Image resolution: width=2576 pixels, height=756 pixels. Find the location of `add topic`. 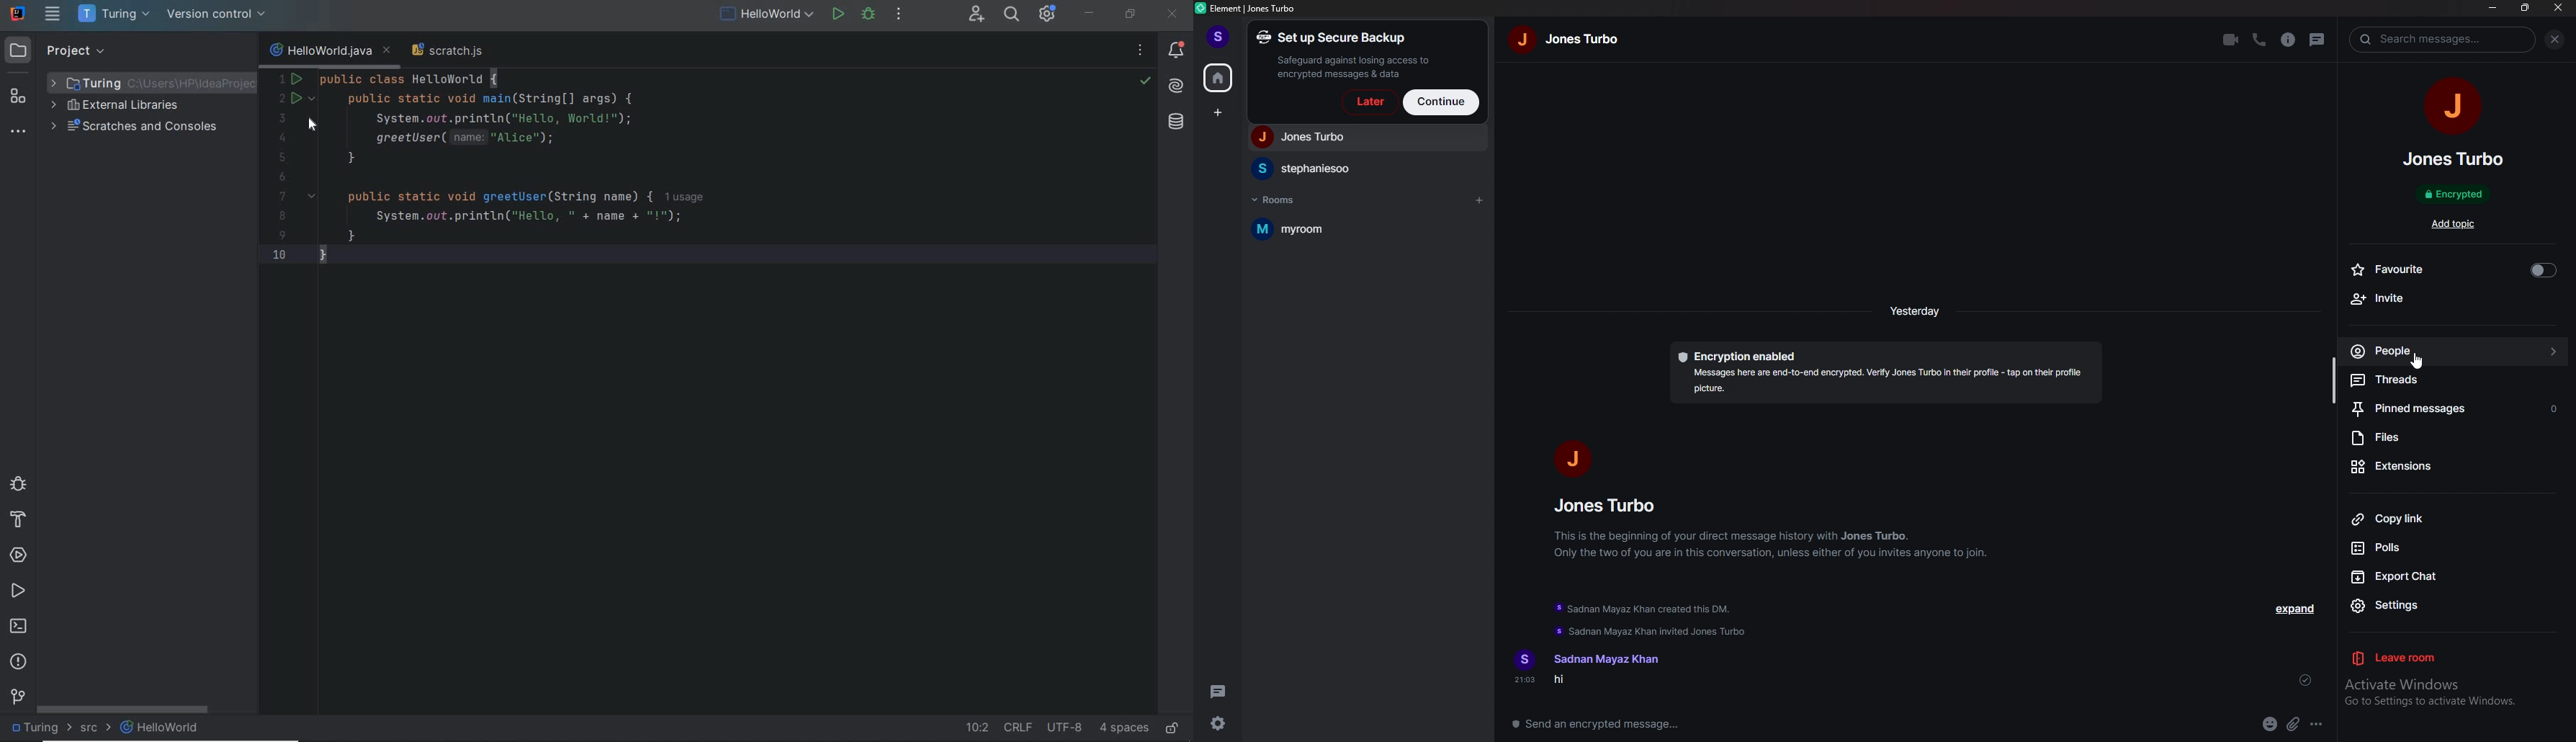

add topic is located at coordinates (2454, 223).